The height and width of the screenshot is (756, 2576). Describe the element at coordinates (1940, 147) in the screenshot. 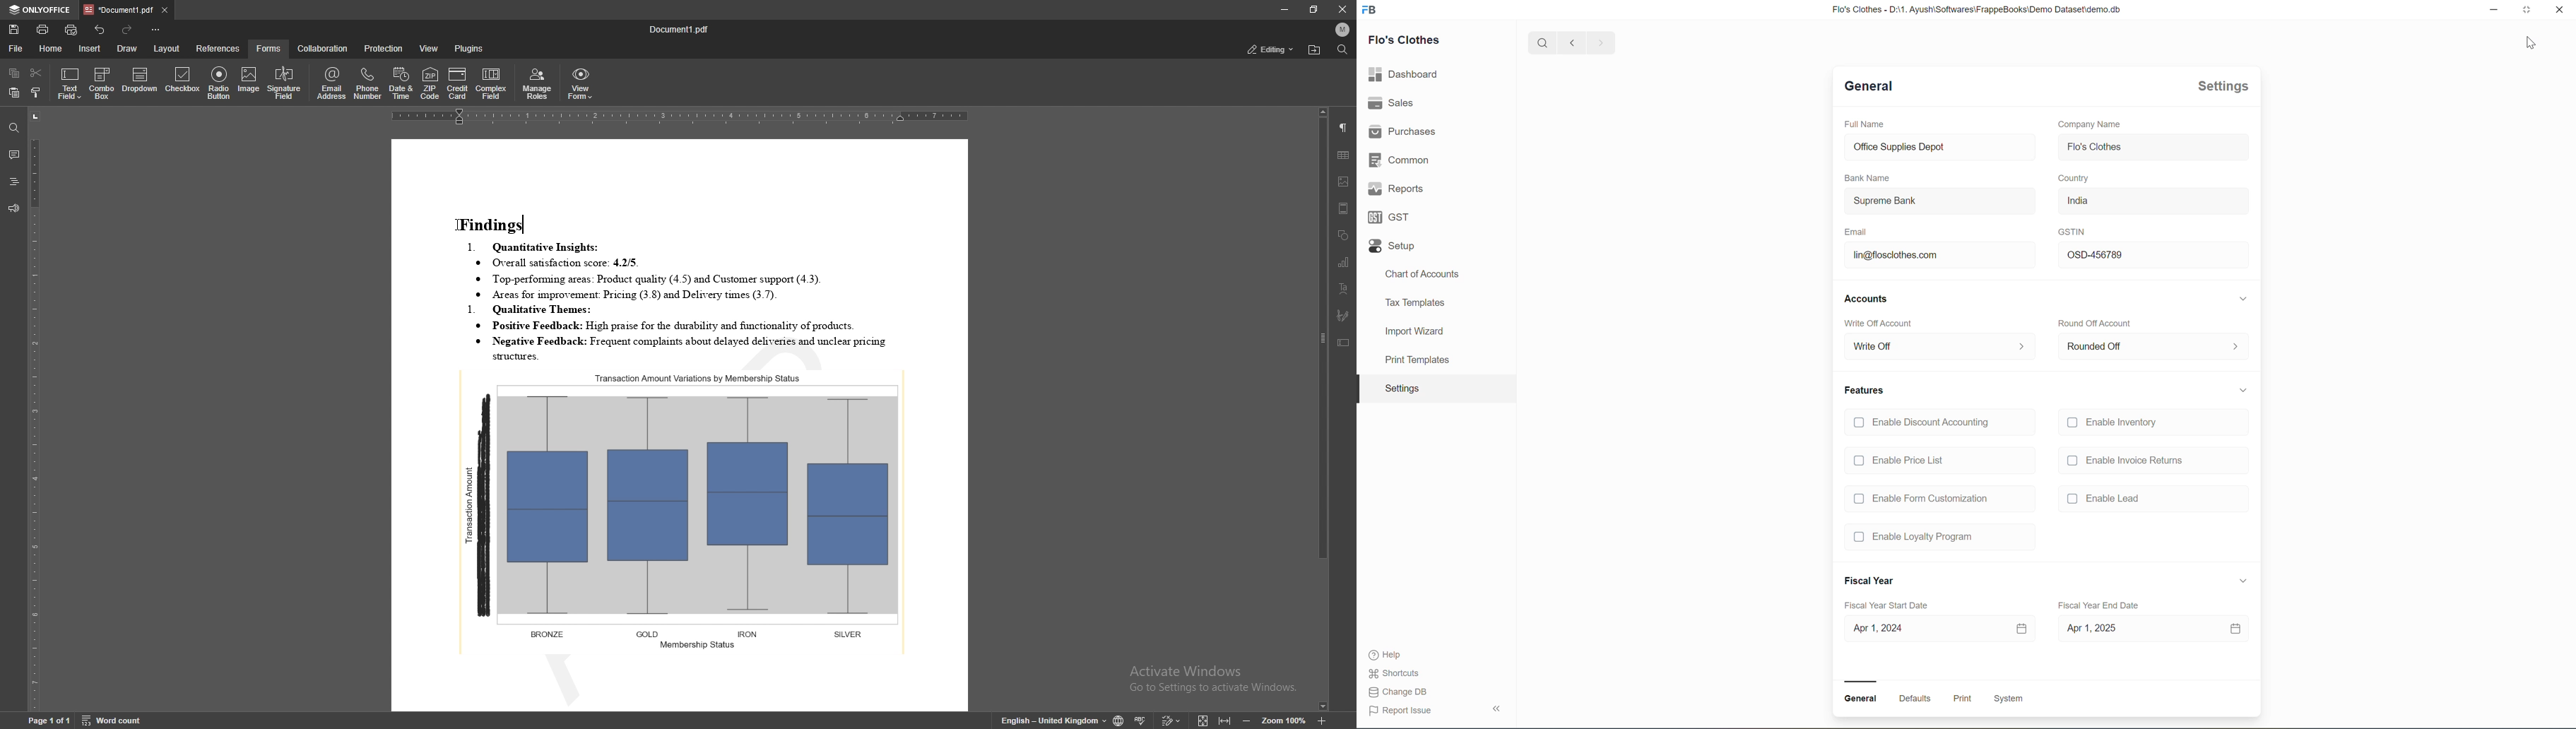

I see `Office Supplies Depot` at that location.